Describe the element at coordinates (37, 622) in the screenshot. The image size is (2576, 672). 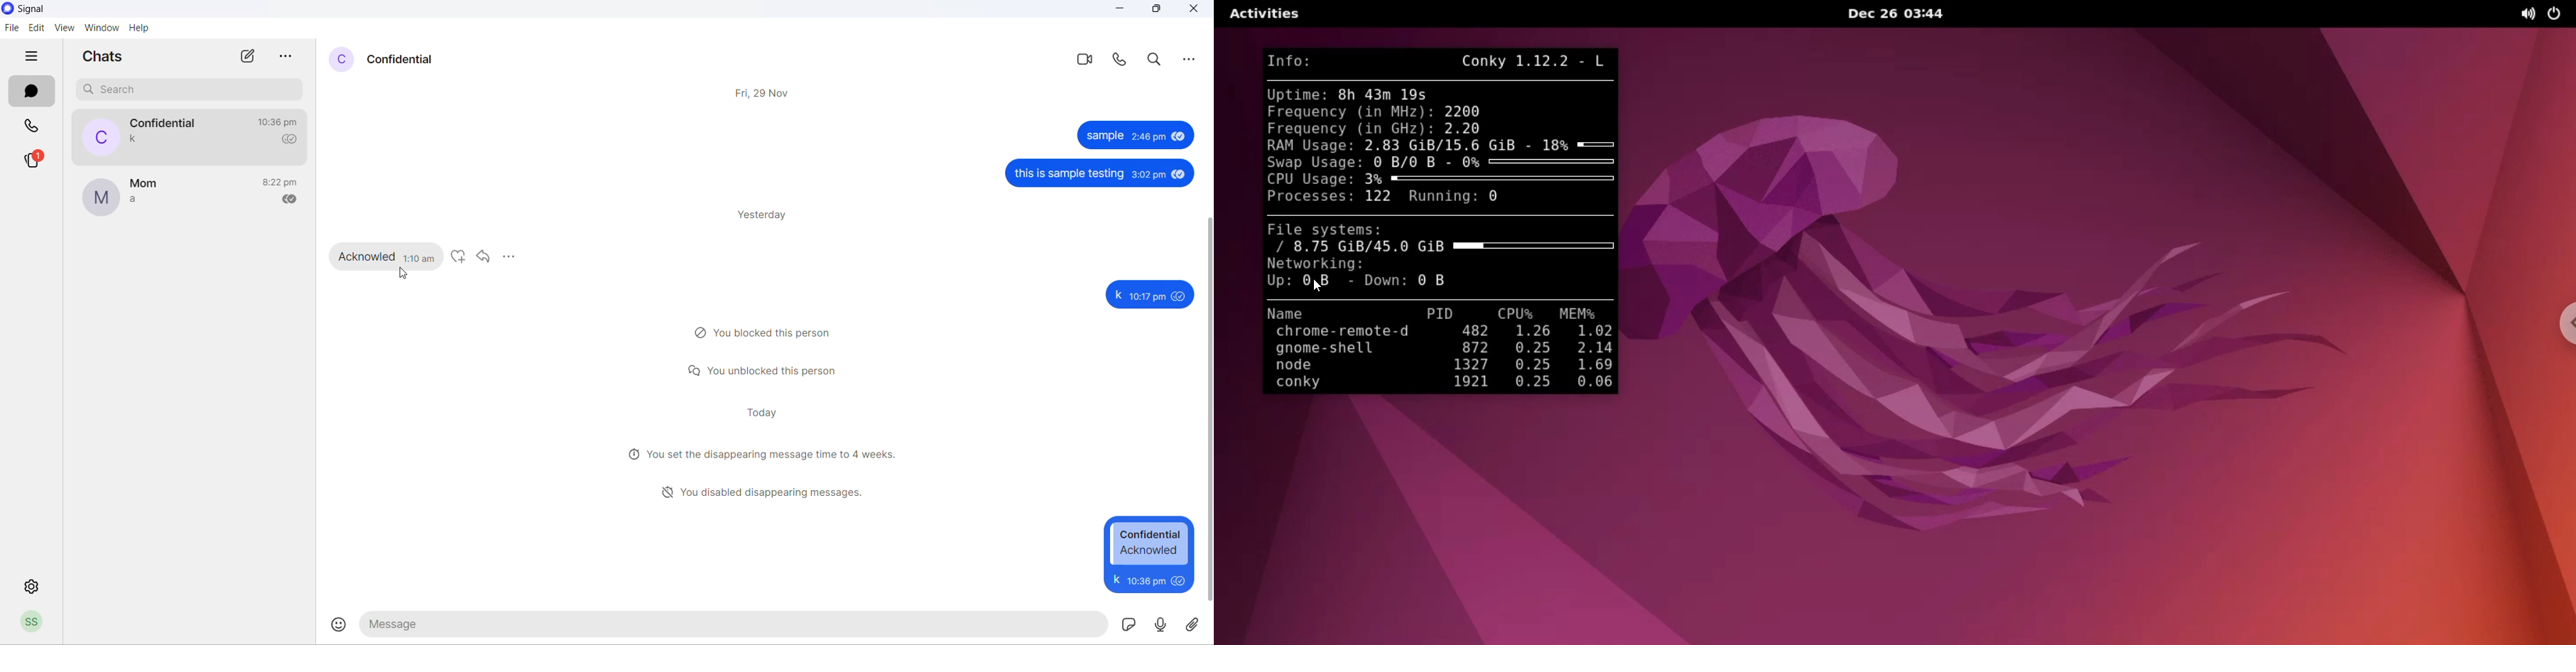
I see `profile` at that location.